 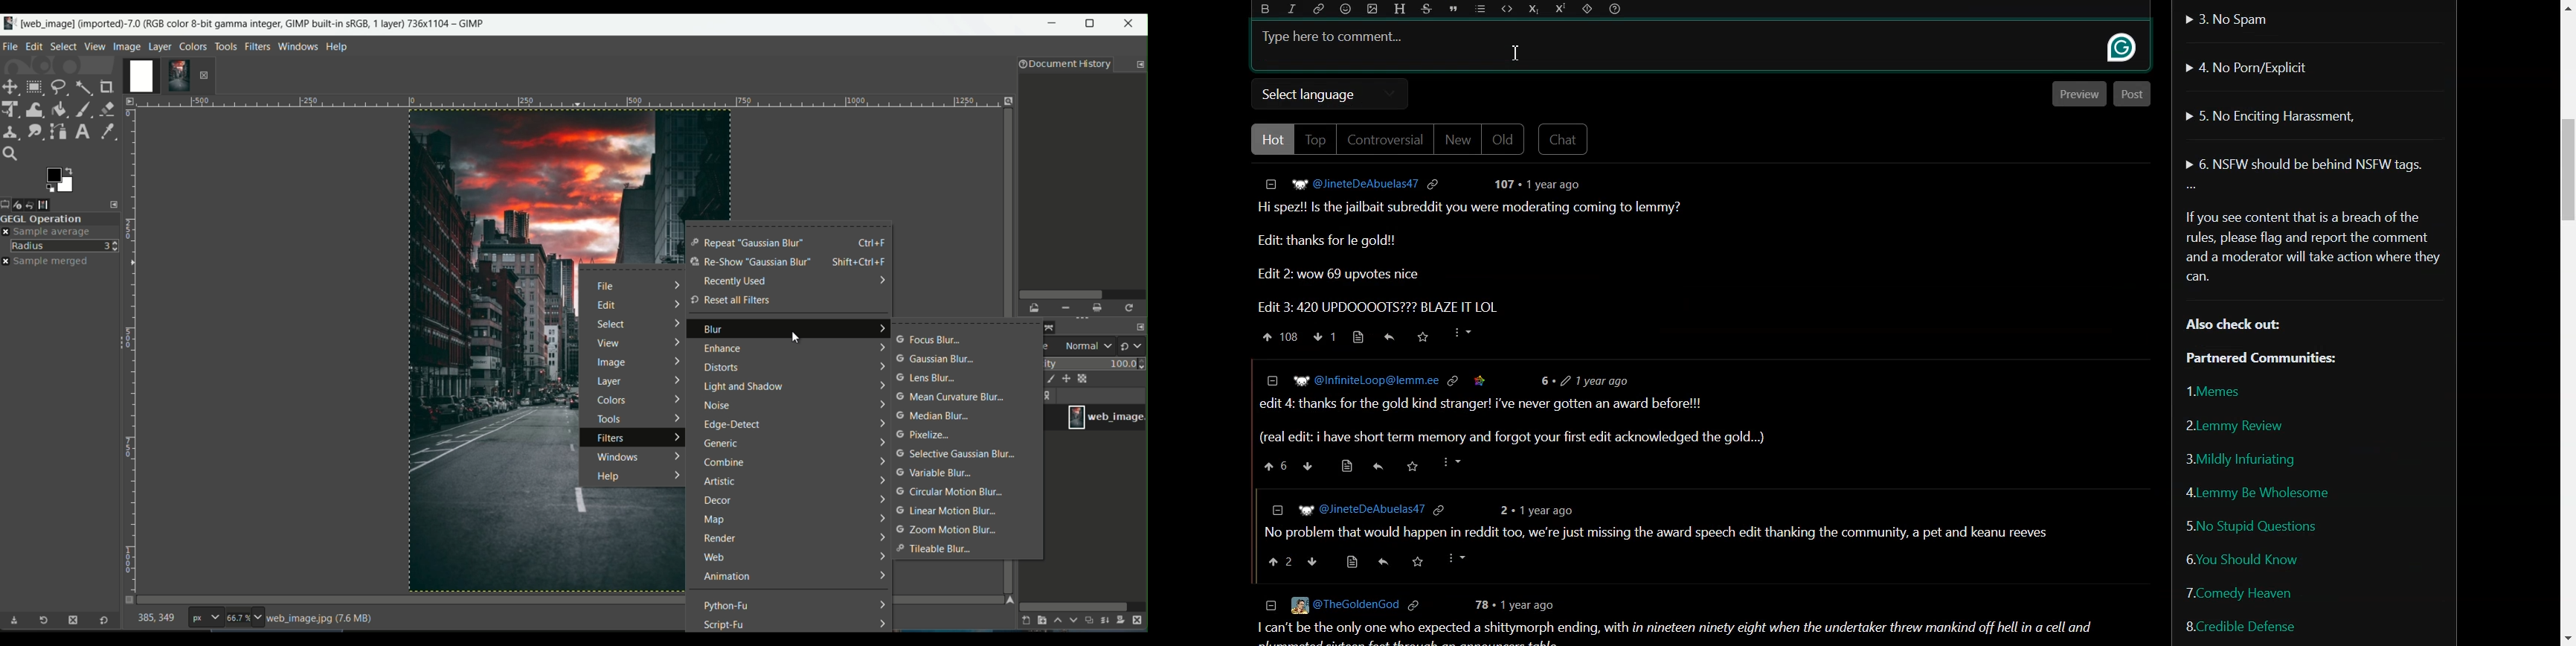 I want to click on width measuring scale, so click(x=566, y=105).